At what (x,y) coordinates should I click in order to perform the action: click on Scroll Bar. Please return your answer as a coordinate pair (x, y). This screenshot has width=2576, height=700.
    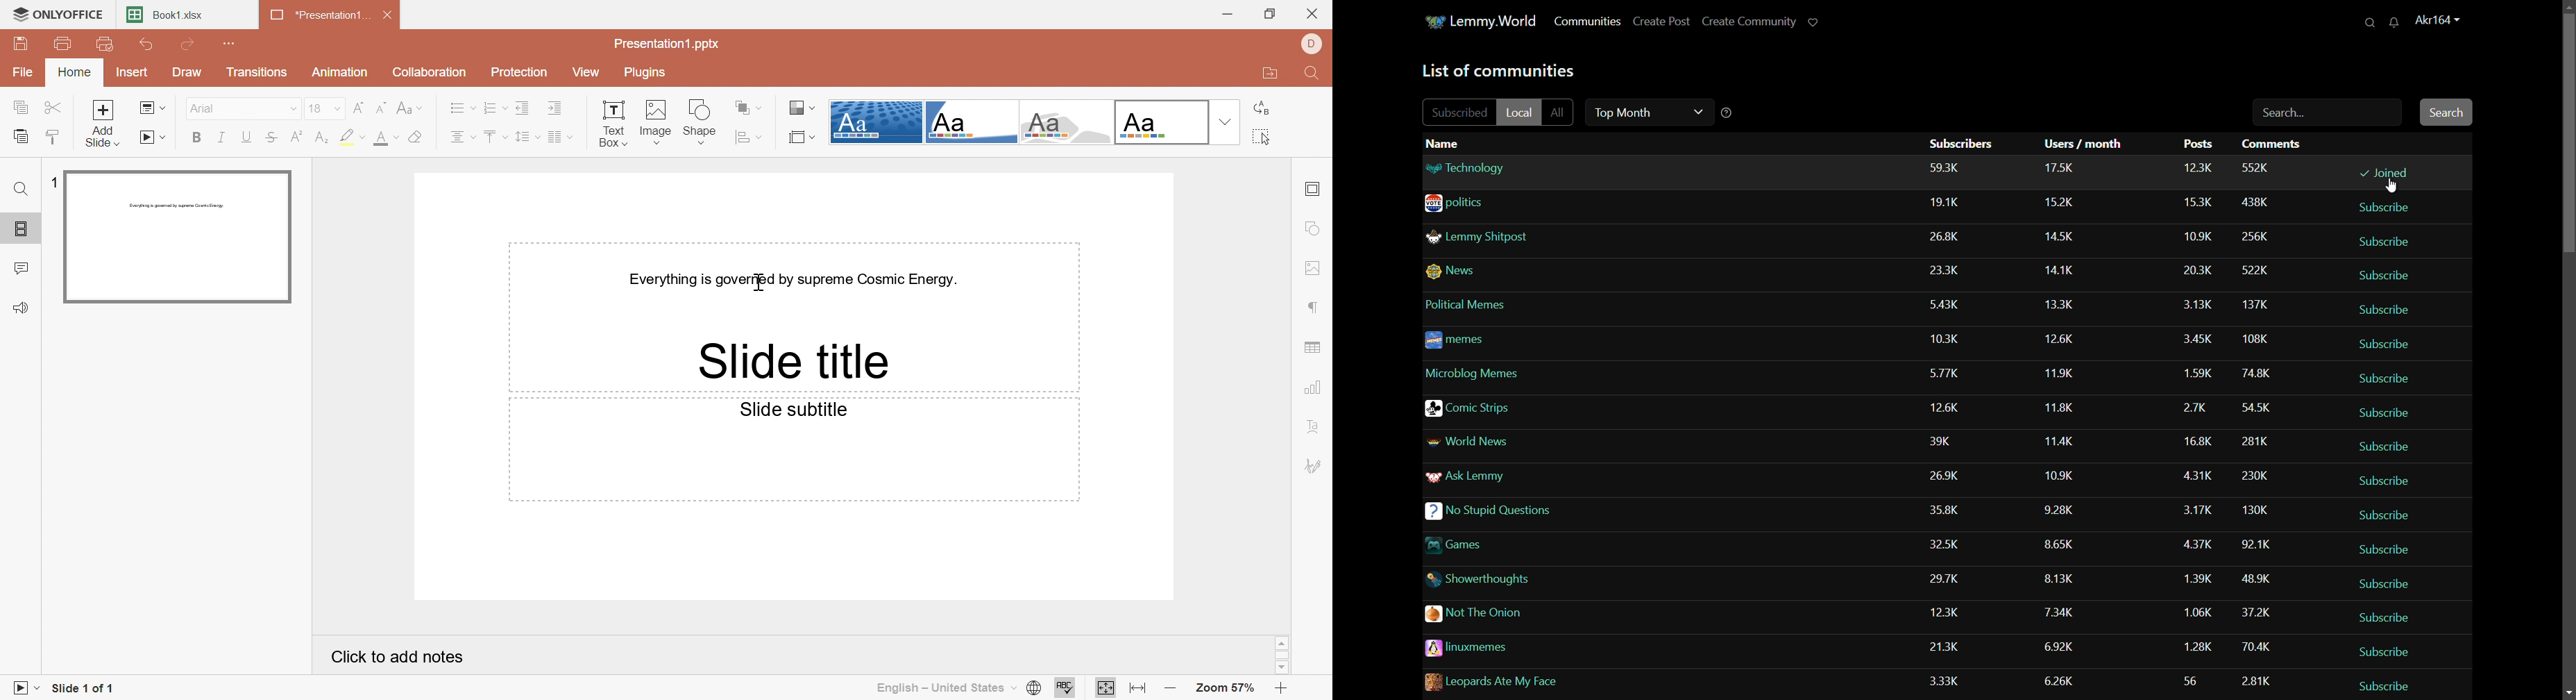
    Looking at the image, I should click on (1283, 656).